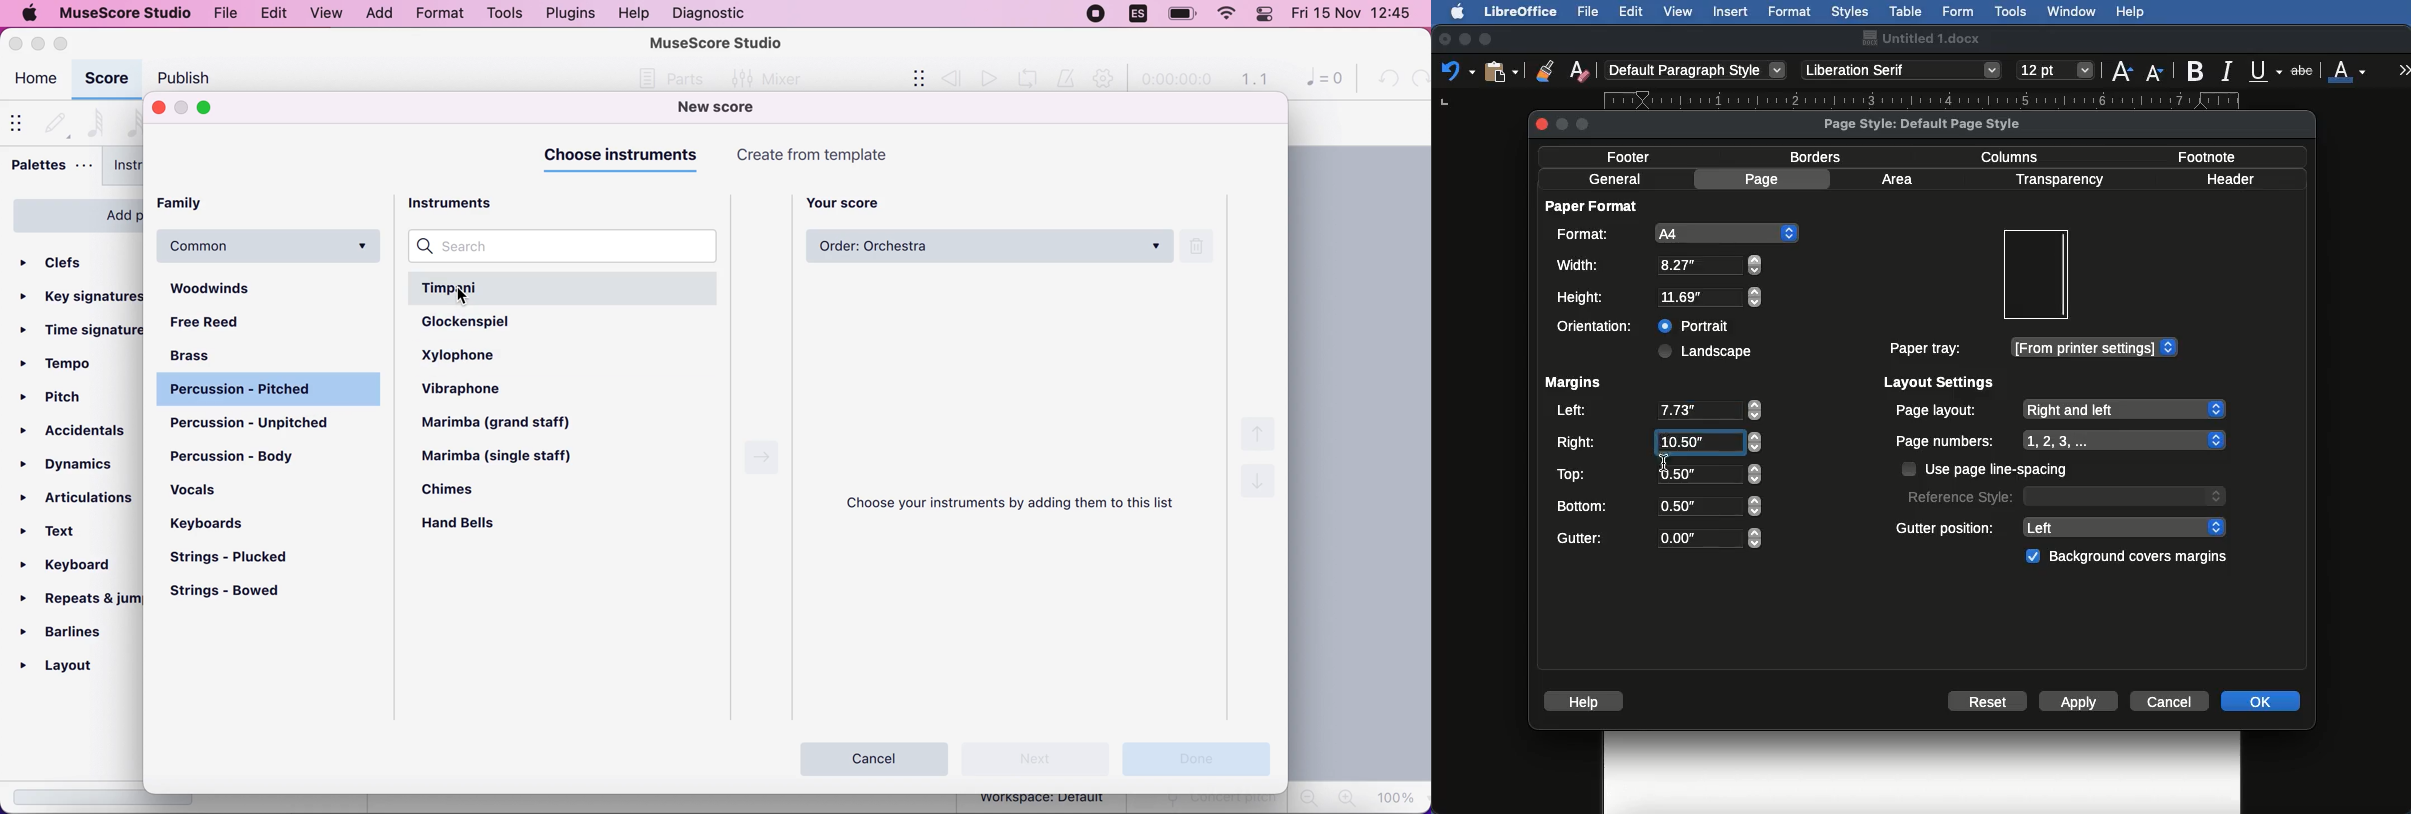 This screenshot has height=840, width=2436. What do you see at coordinates (207, 354) in the screenshot?
I see `brass` at bounding box center [207, 354].